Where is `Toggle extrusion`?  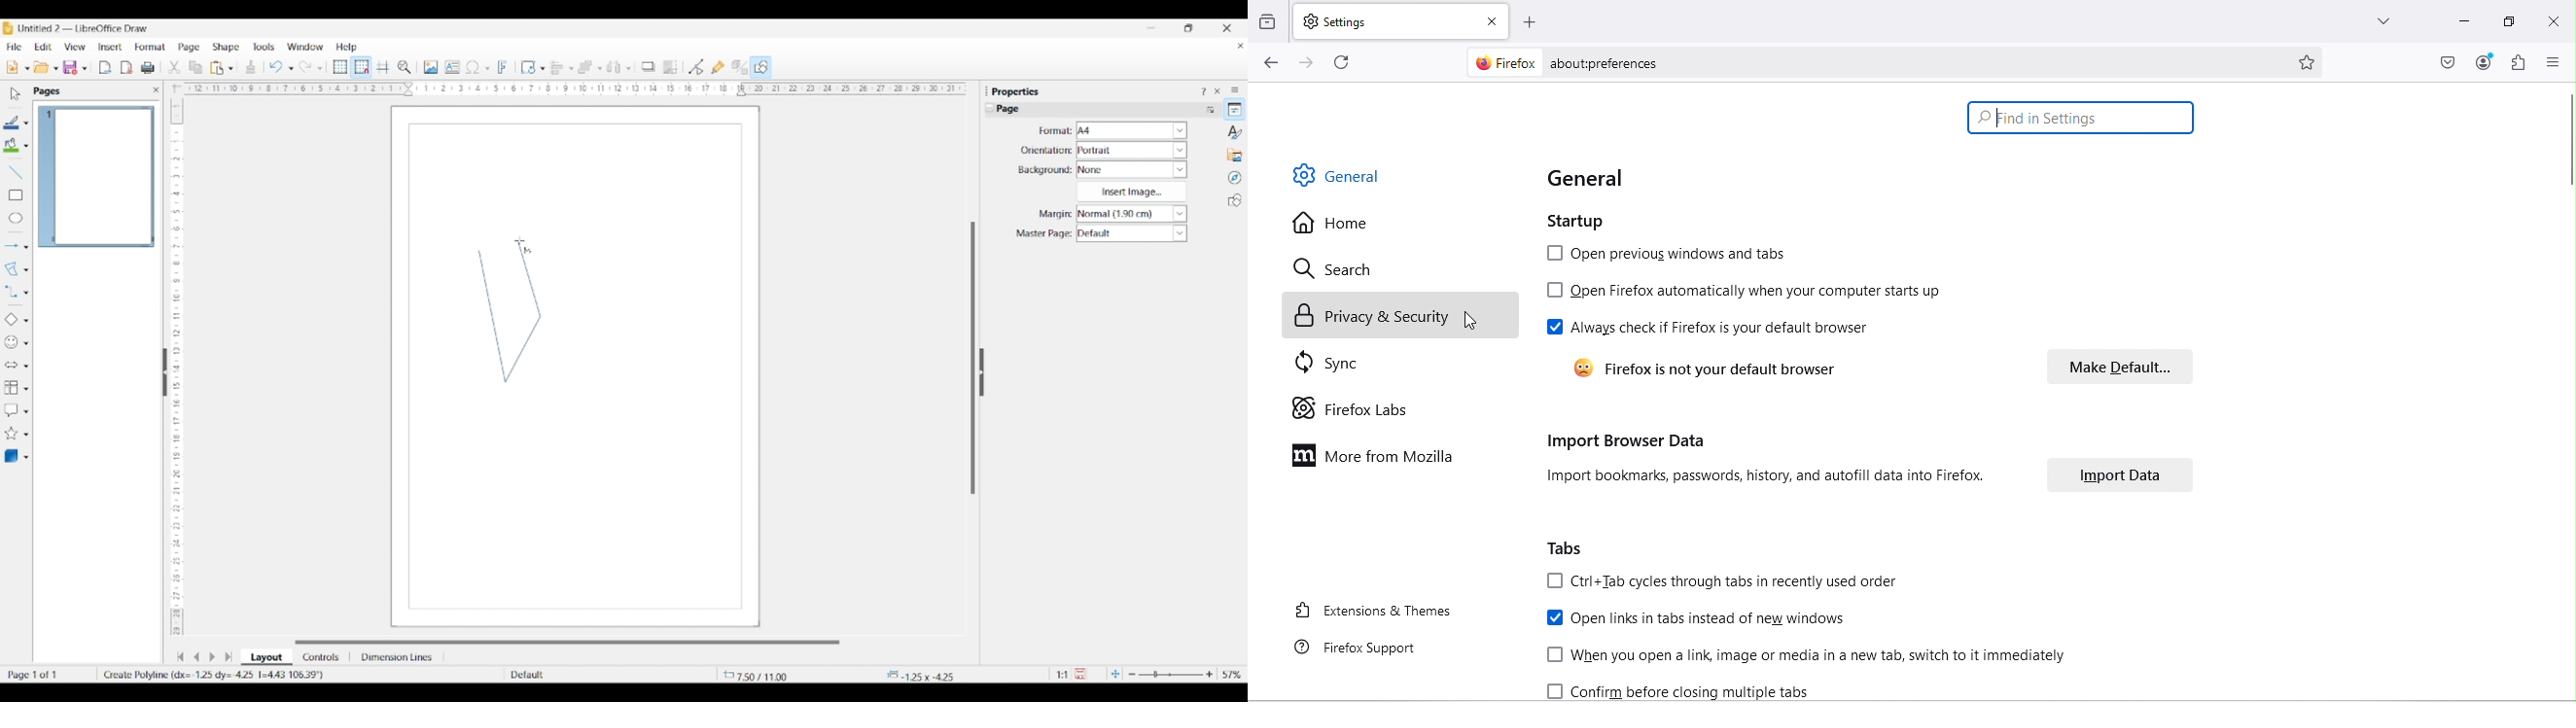 Toggle extrusion is located at coordinates (740, 68).